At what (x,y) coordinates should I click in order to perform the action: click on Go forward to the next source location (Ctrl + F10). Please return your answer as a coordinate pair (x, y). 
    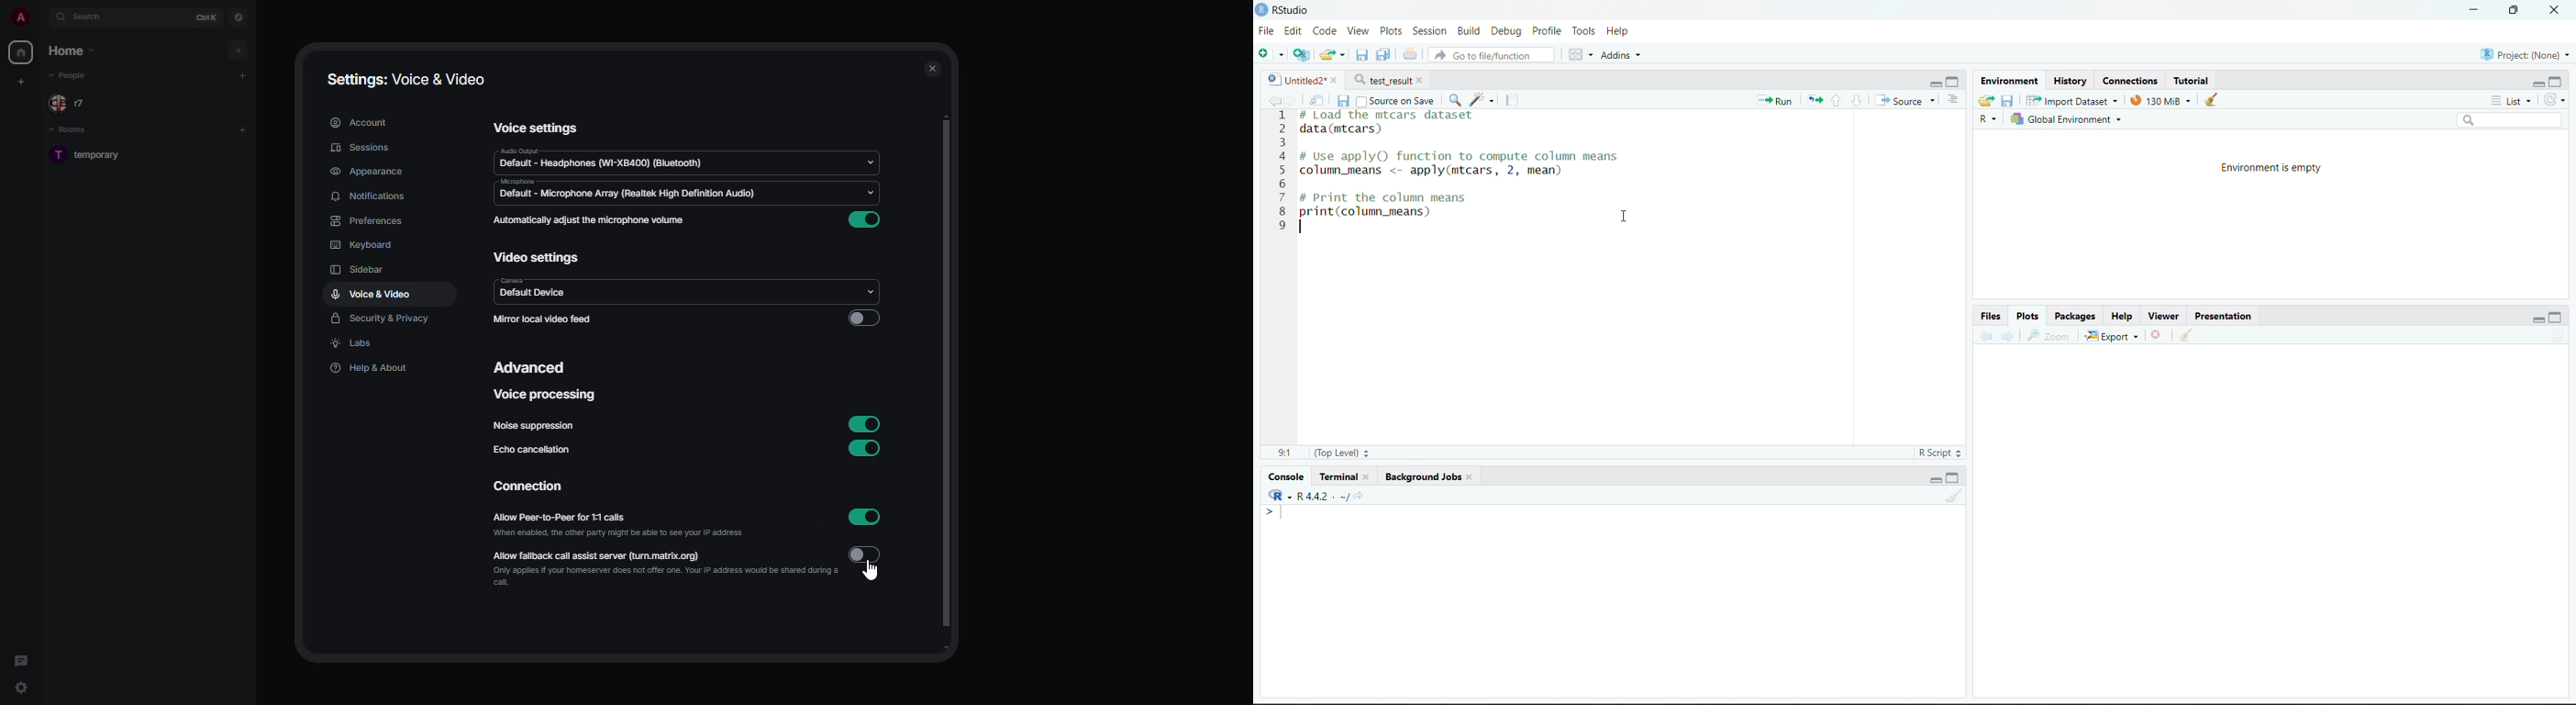
    Looking at the image, I should click on (2010, 336).